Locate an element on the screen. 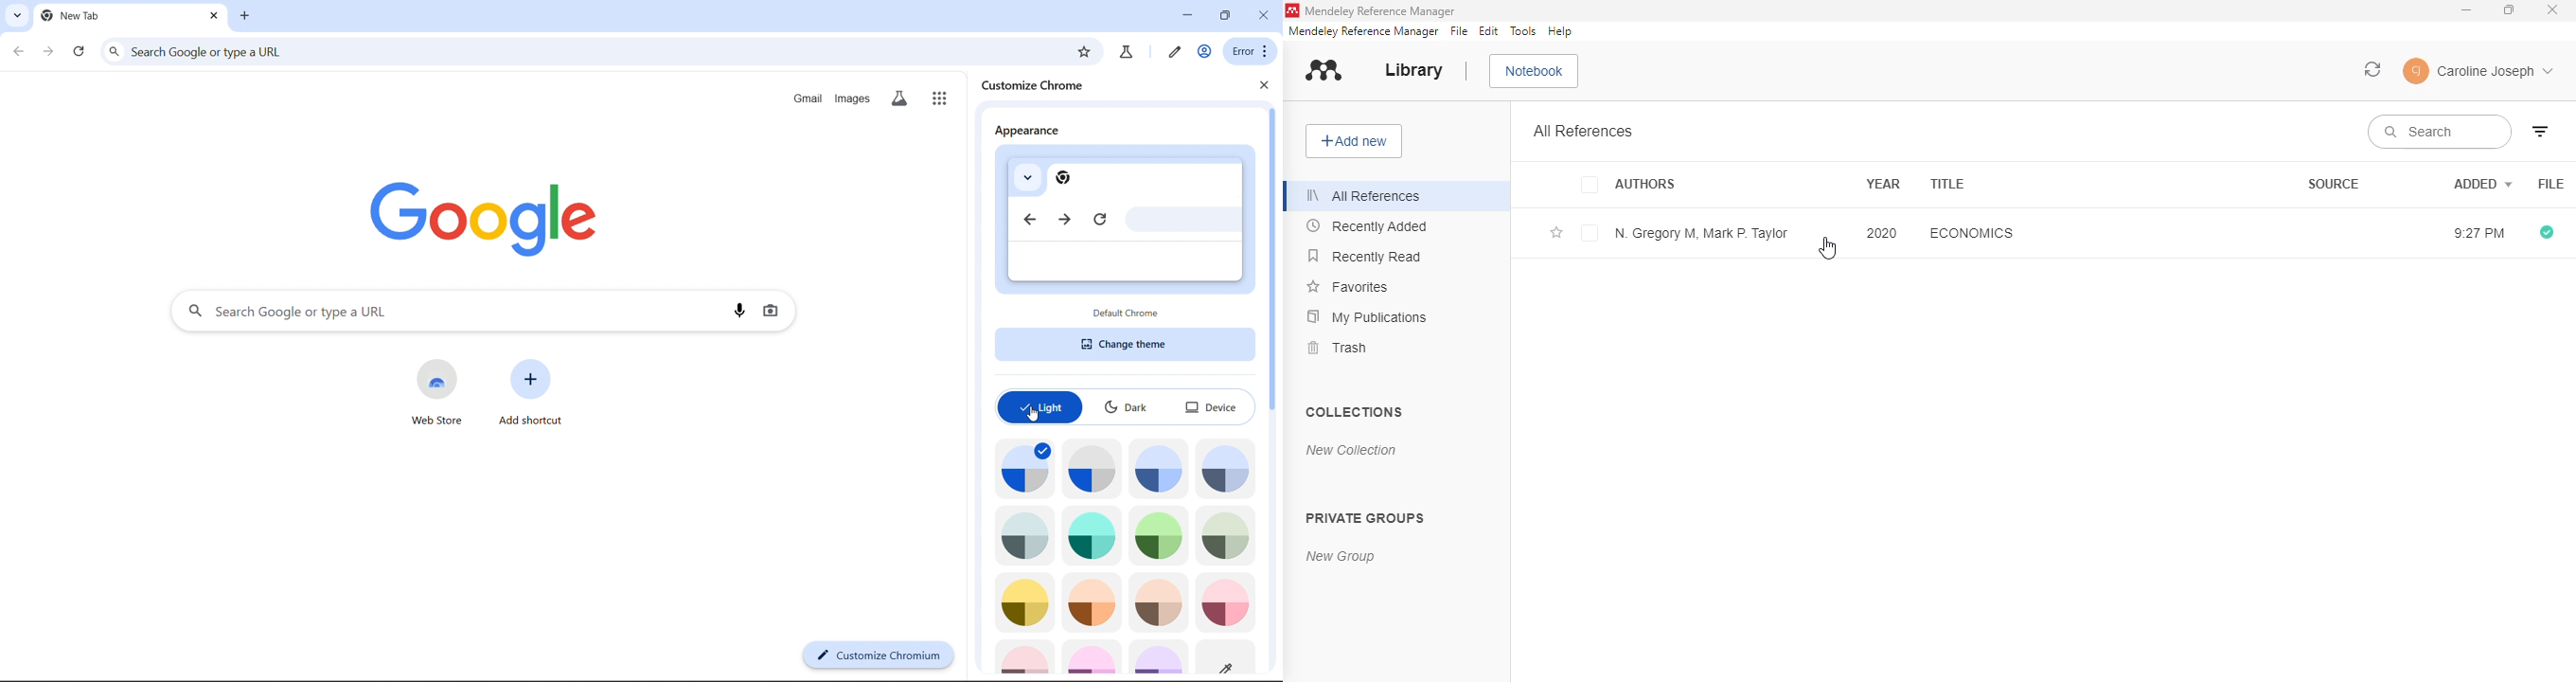 This screenshot has height=700, width=2576. search labs is located at coordinates (901, 98).